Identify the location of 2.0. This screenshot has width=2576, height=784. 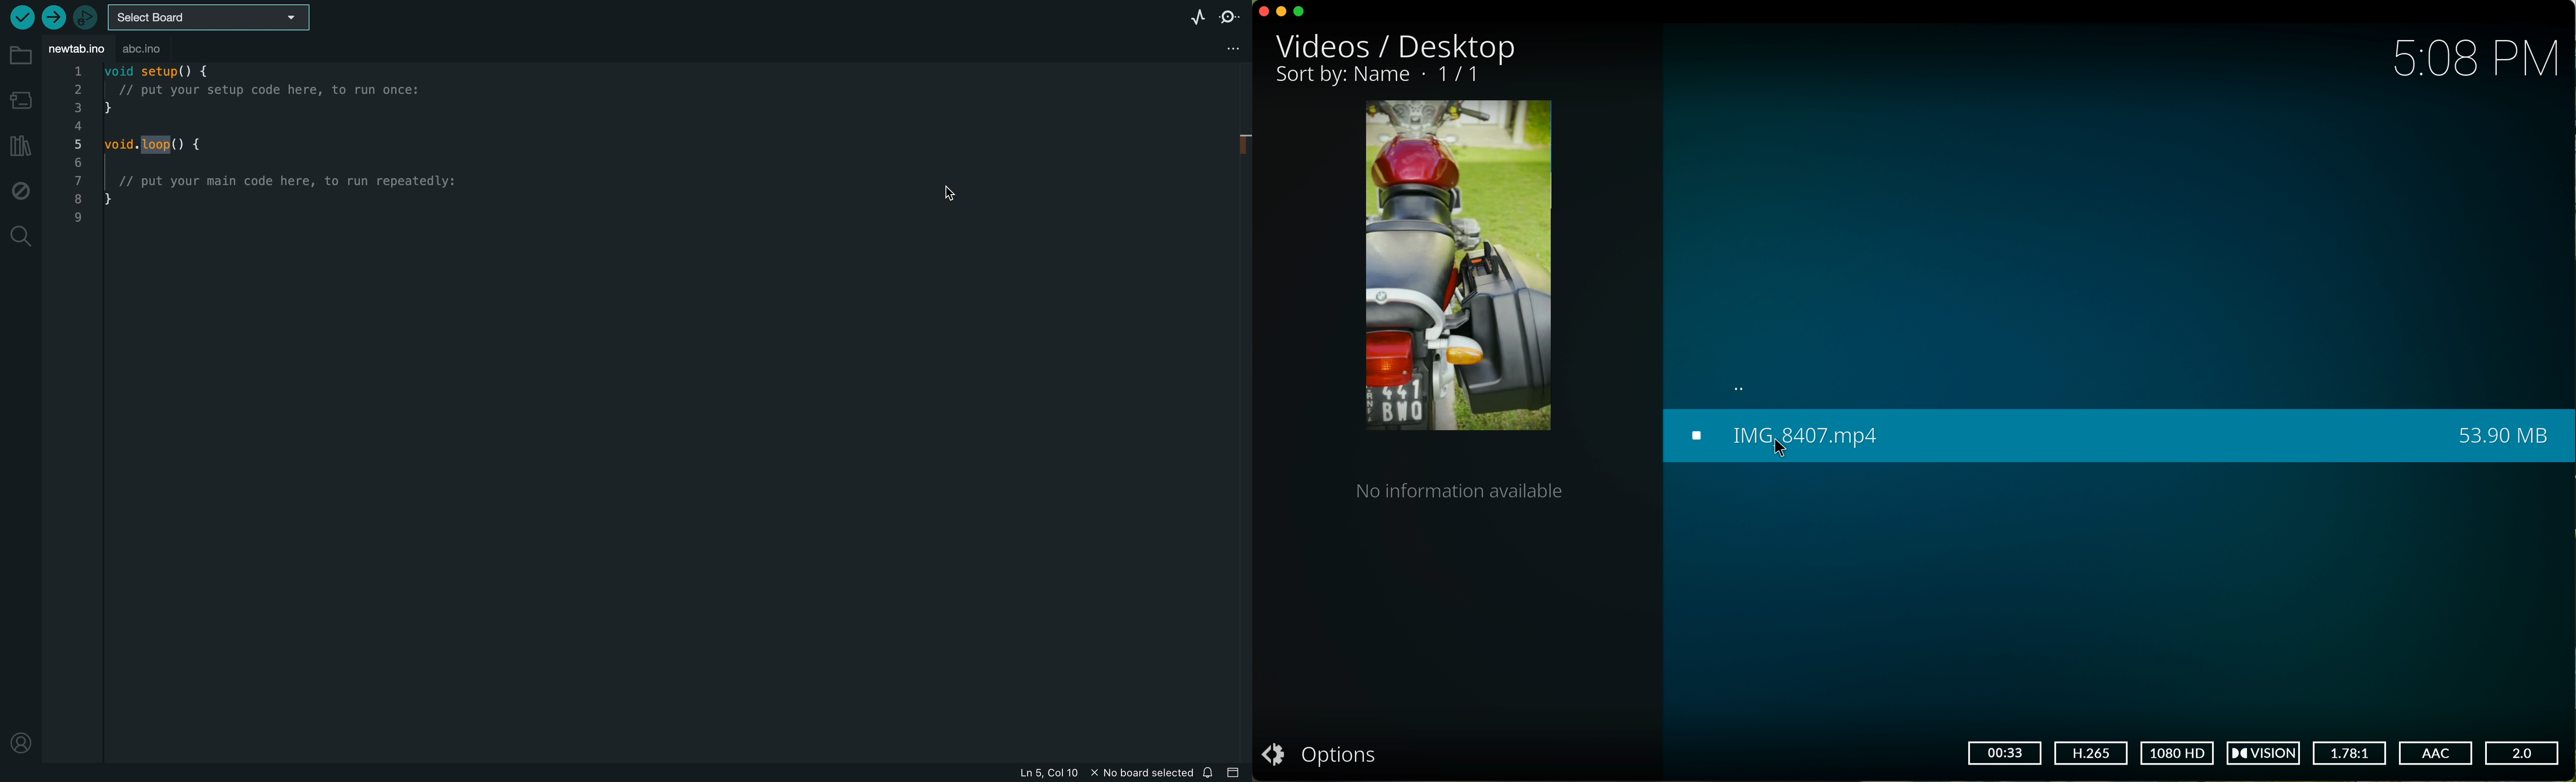
(2524, 754).